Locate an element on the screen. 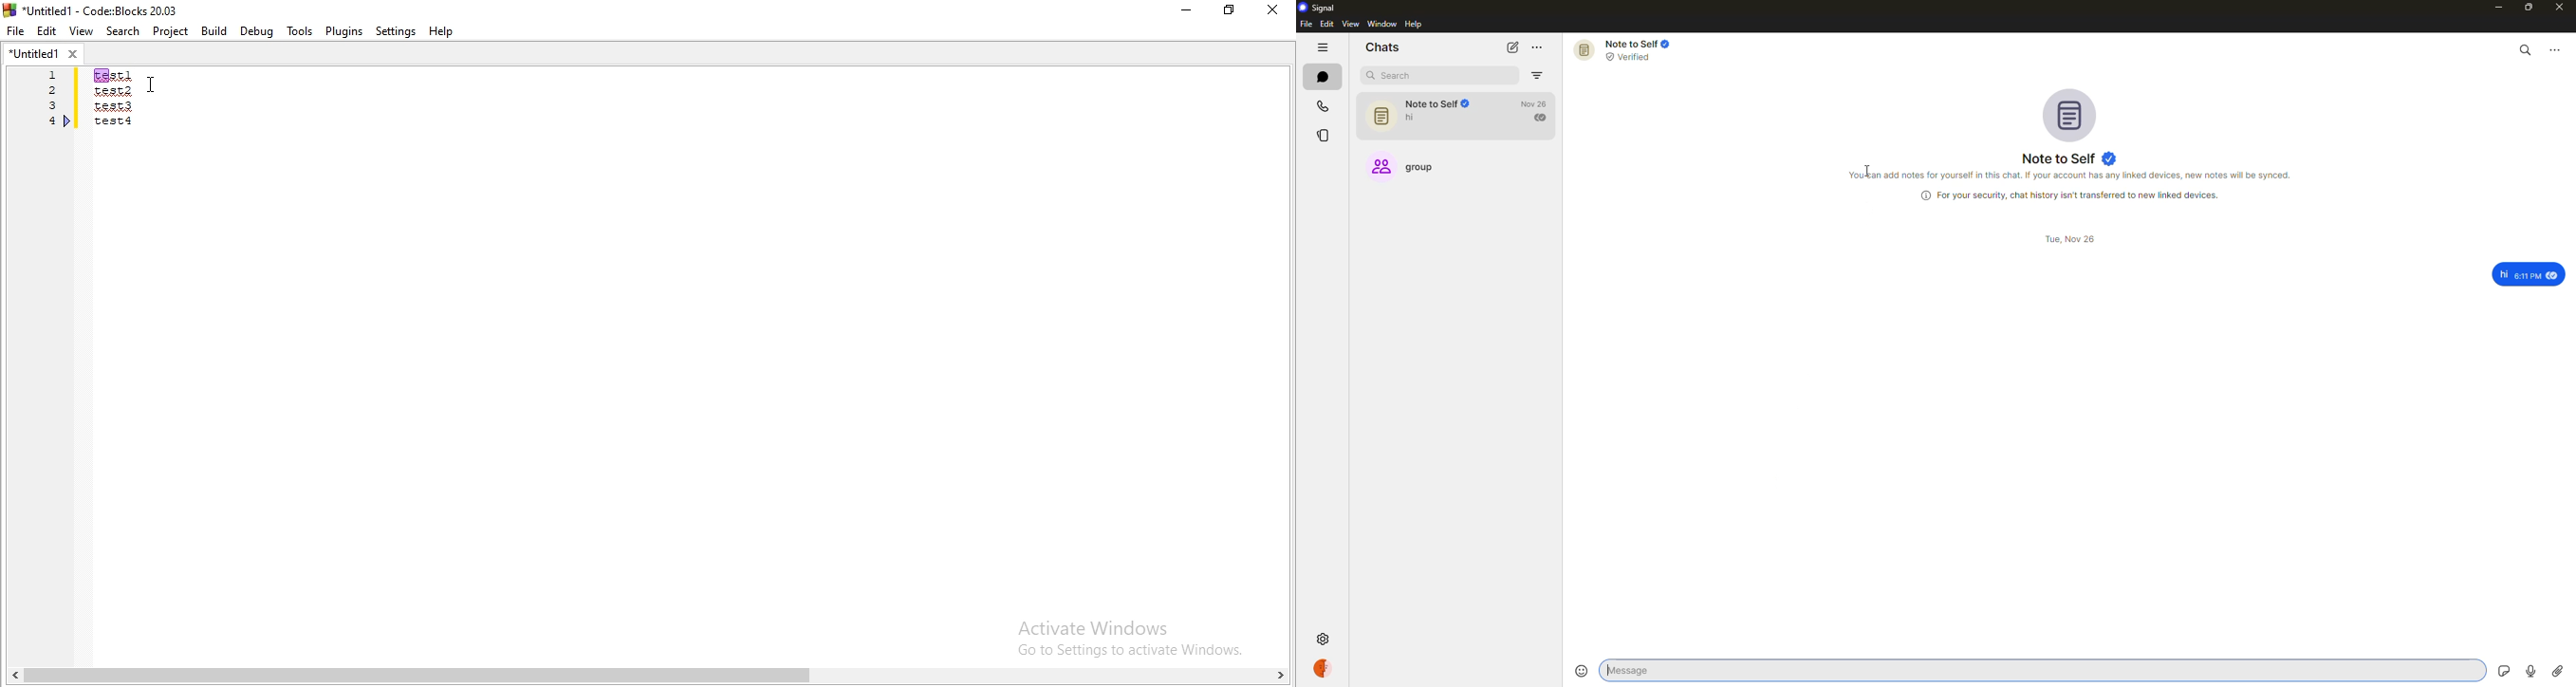 This screenshot has width=2576, height=700. record is located at coordinates (2530, 668).